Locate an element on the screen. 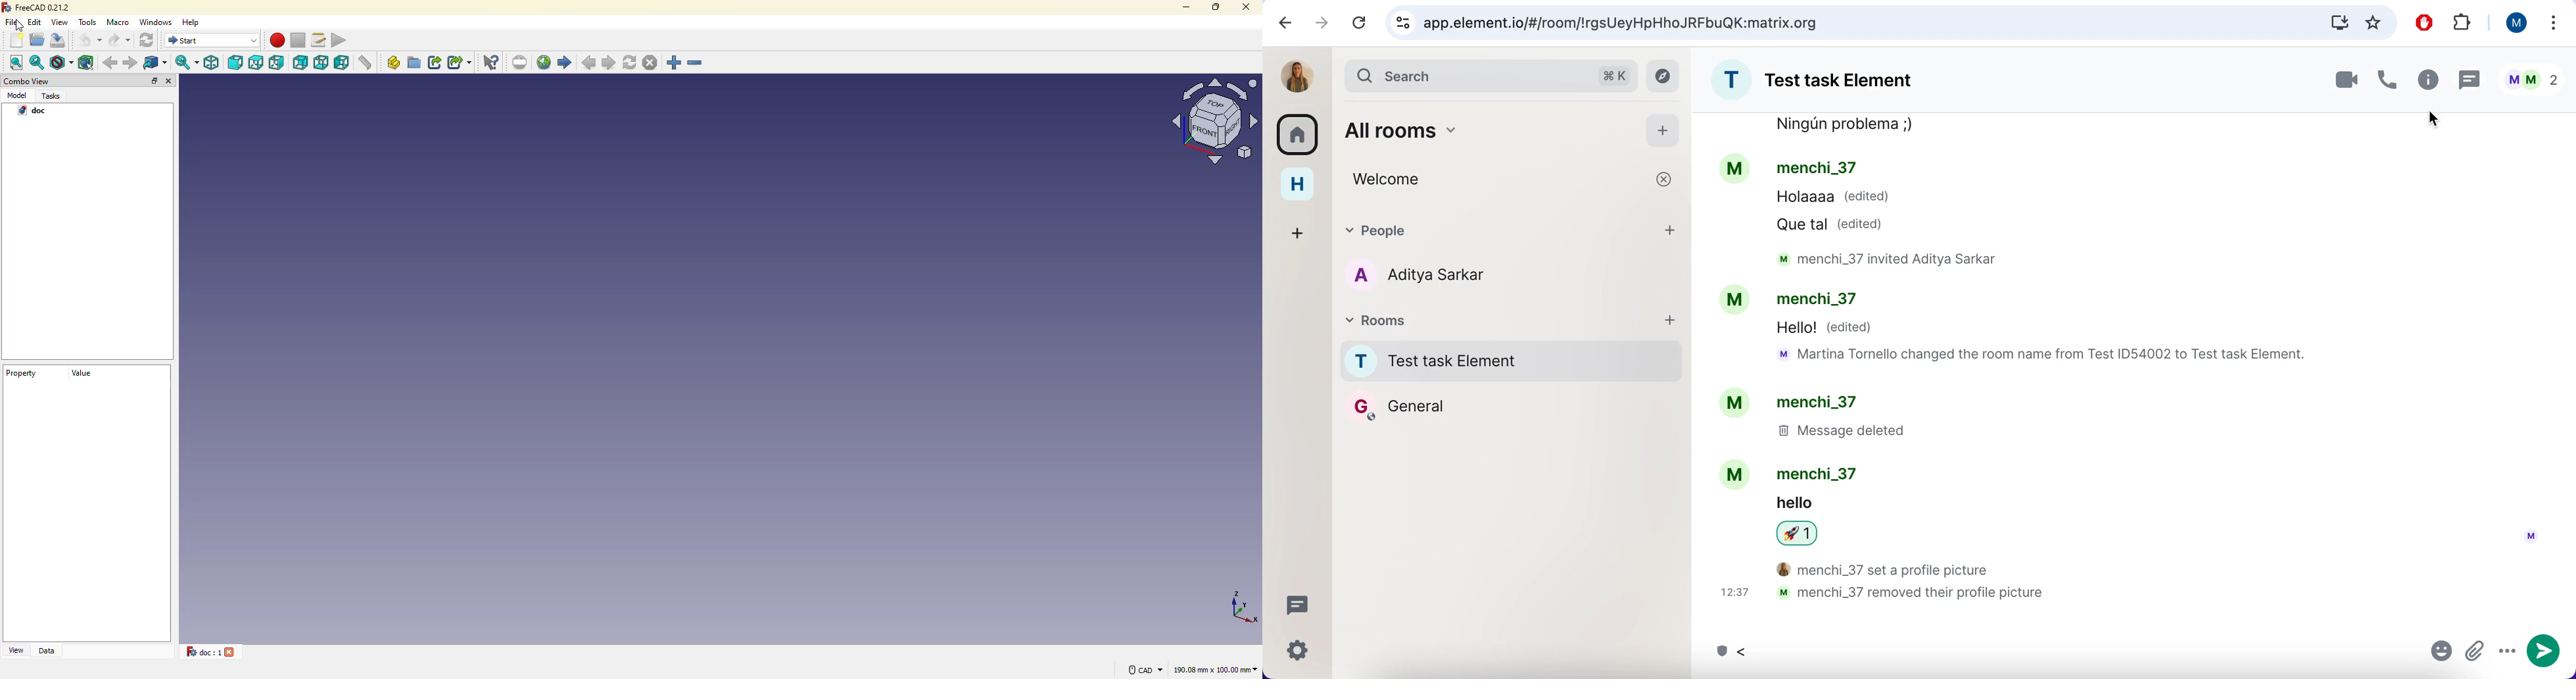 This screenshot has width=2576, height=700. search bar is located at coordinates (1889, 22).